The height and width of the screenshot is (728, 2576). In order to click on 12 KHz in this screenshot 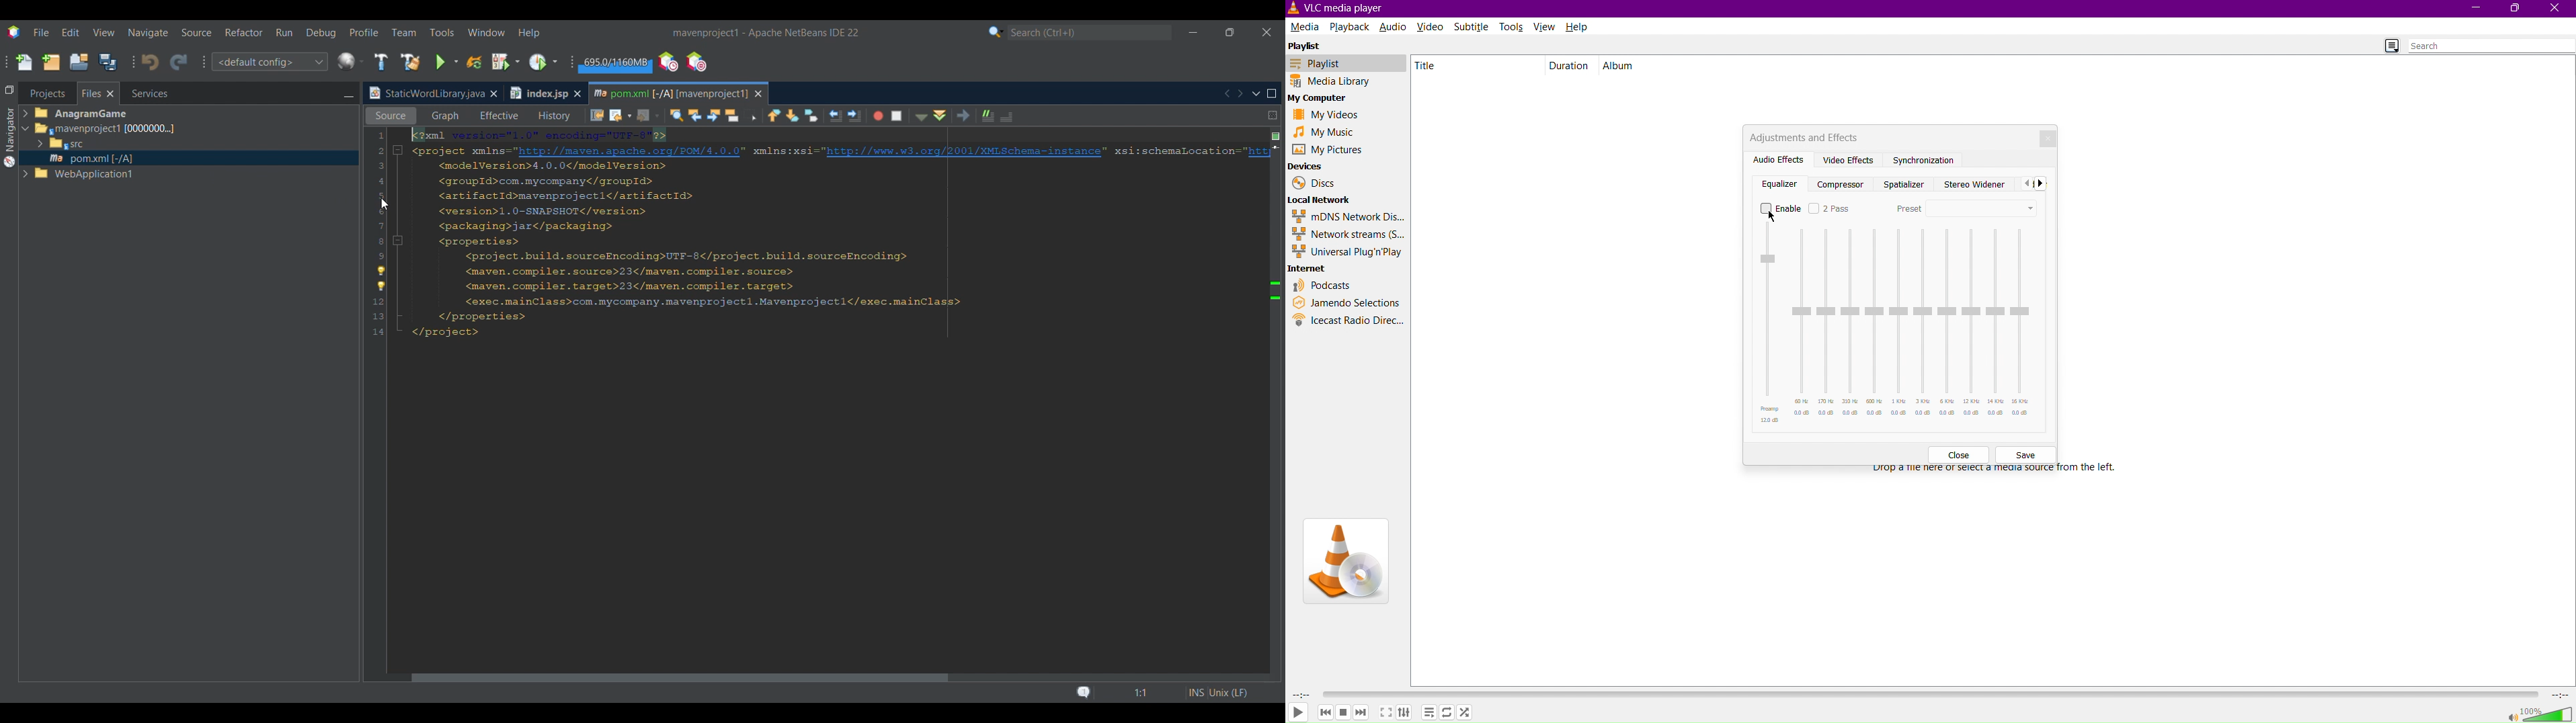, I will do `click(1970, 323)`.